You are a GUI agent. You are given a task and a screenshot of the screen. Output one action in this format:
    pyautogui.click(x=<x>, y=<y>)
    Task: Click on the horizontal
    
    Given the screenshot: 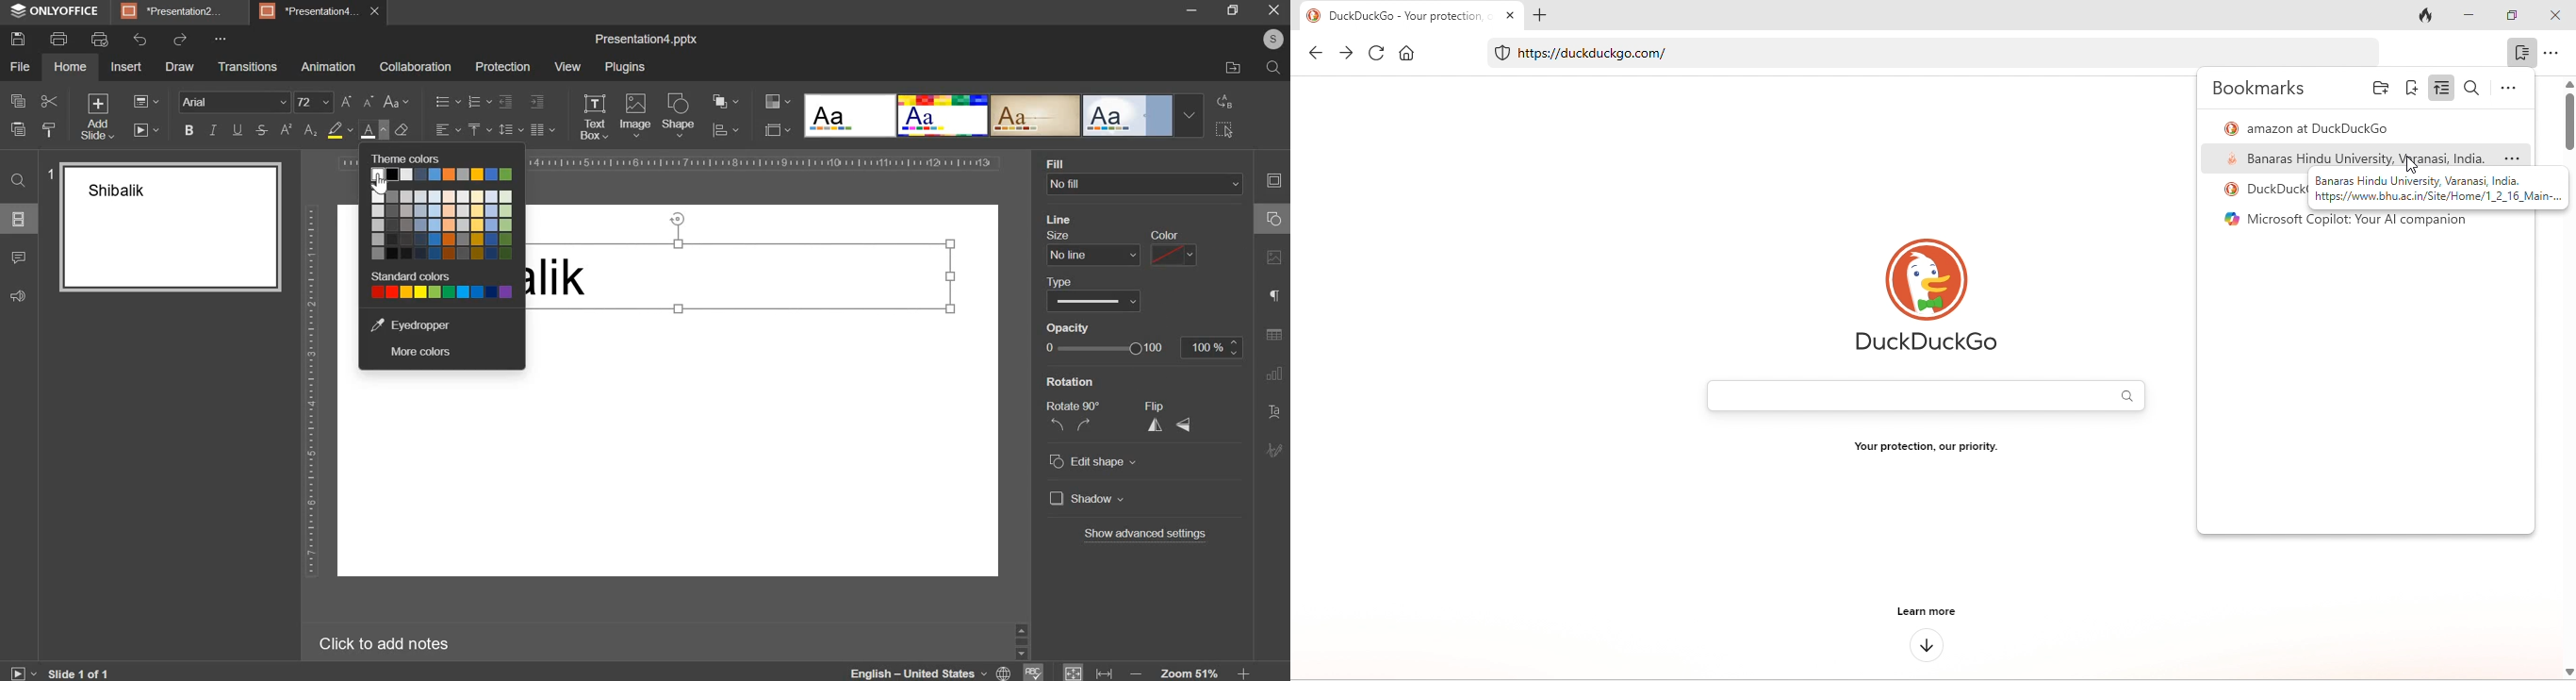 What is the action you would take?
    pyautogui.click(x=1188, y=427)
    